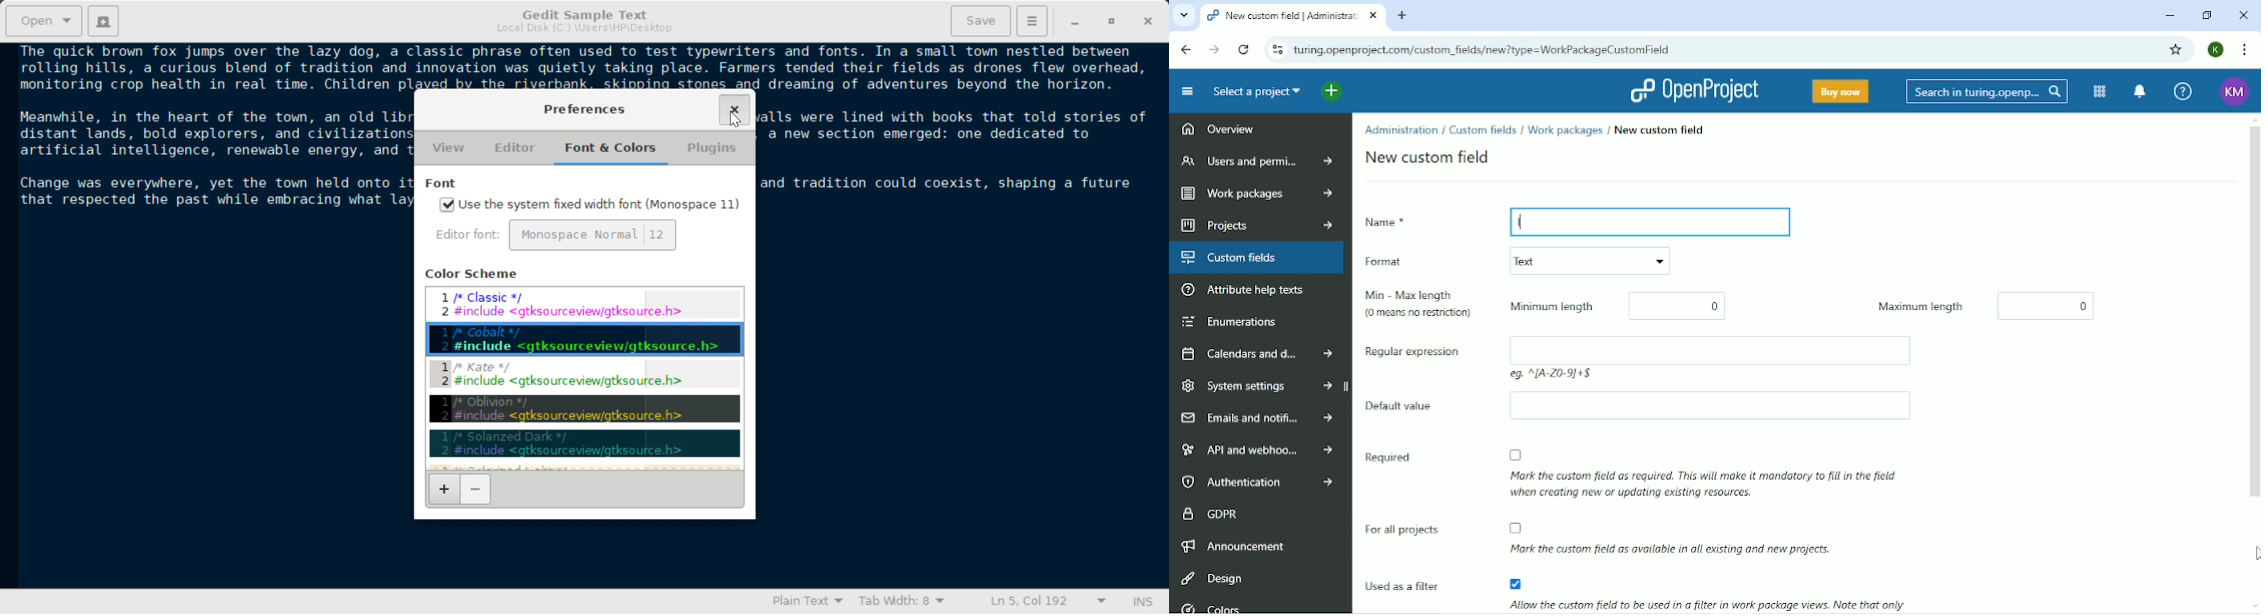 This screenshot has width=2268, height=616. I want to click on Collapse project menu, so click(1187, 91).